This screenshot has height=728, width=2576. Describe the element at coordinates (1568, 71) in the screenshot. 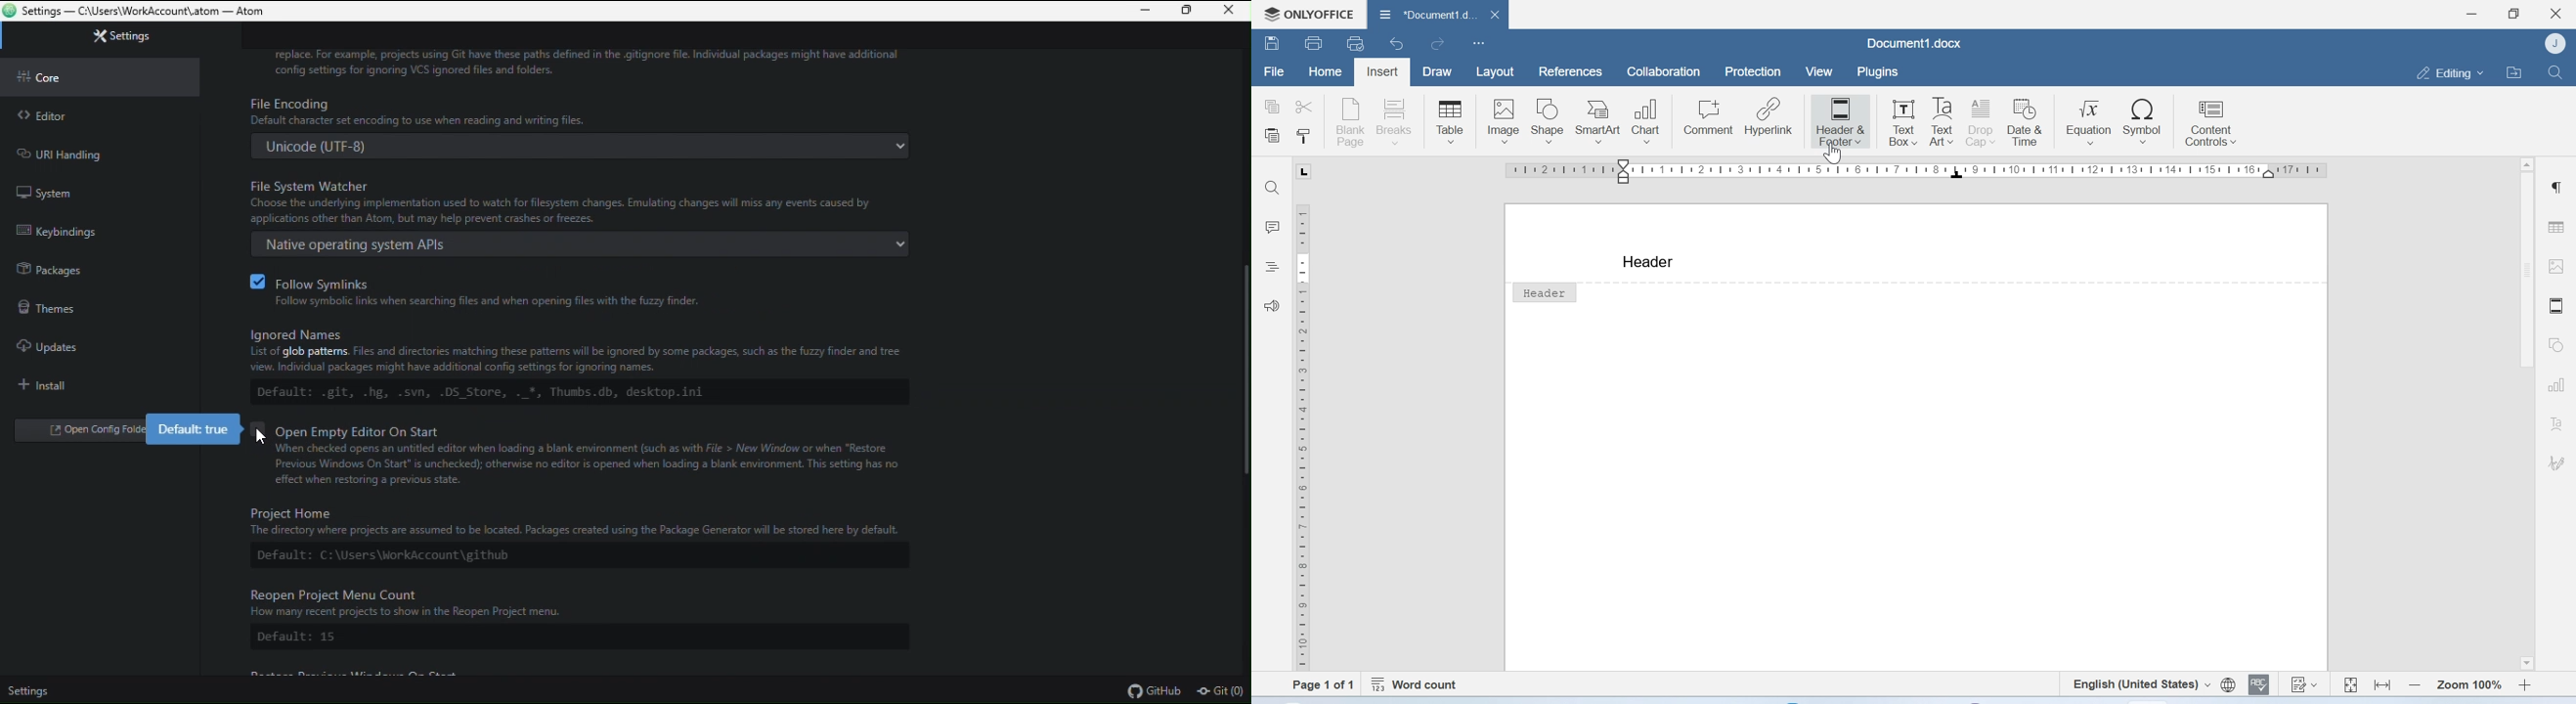

I see `References` at that location.